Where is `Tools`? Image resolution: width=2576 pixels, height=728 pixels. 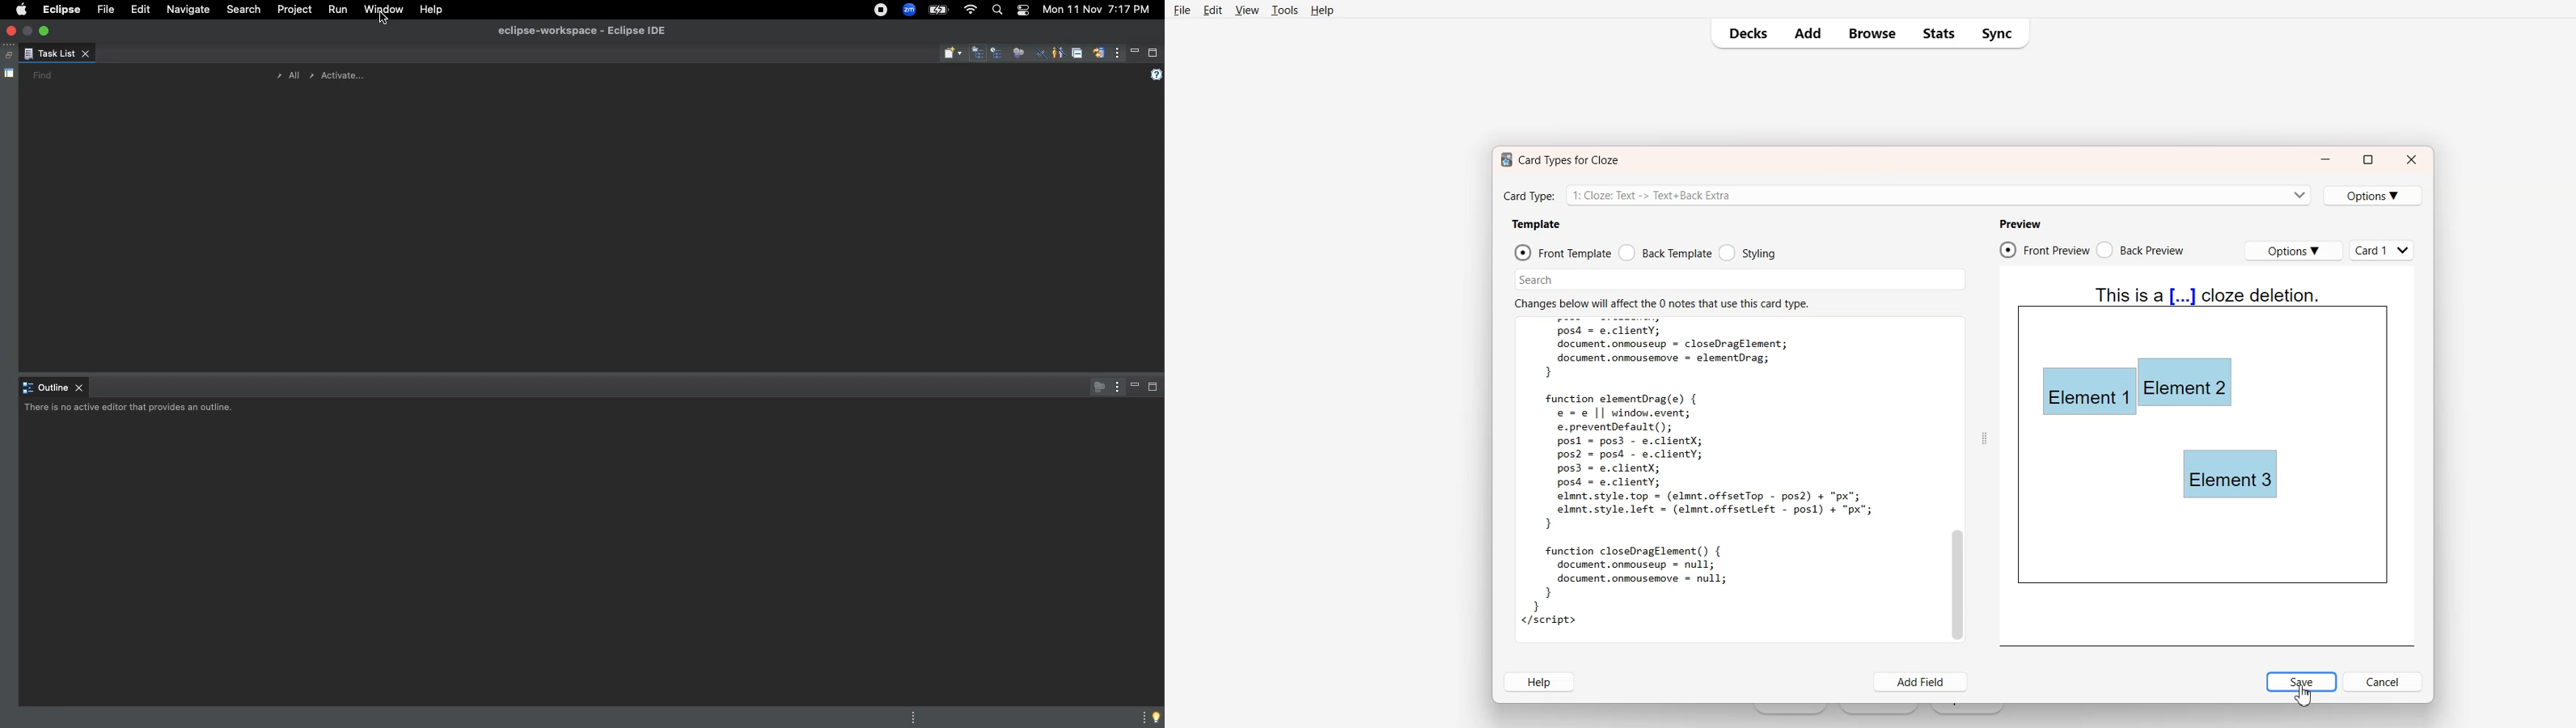 Tools is located at coordinates (1284, 10).